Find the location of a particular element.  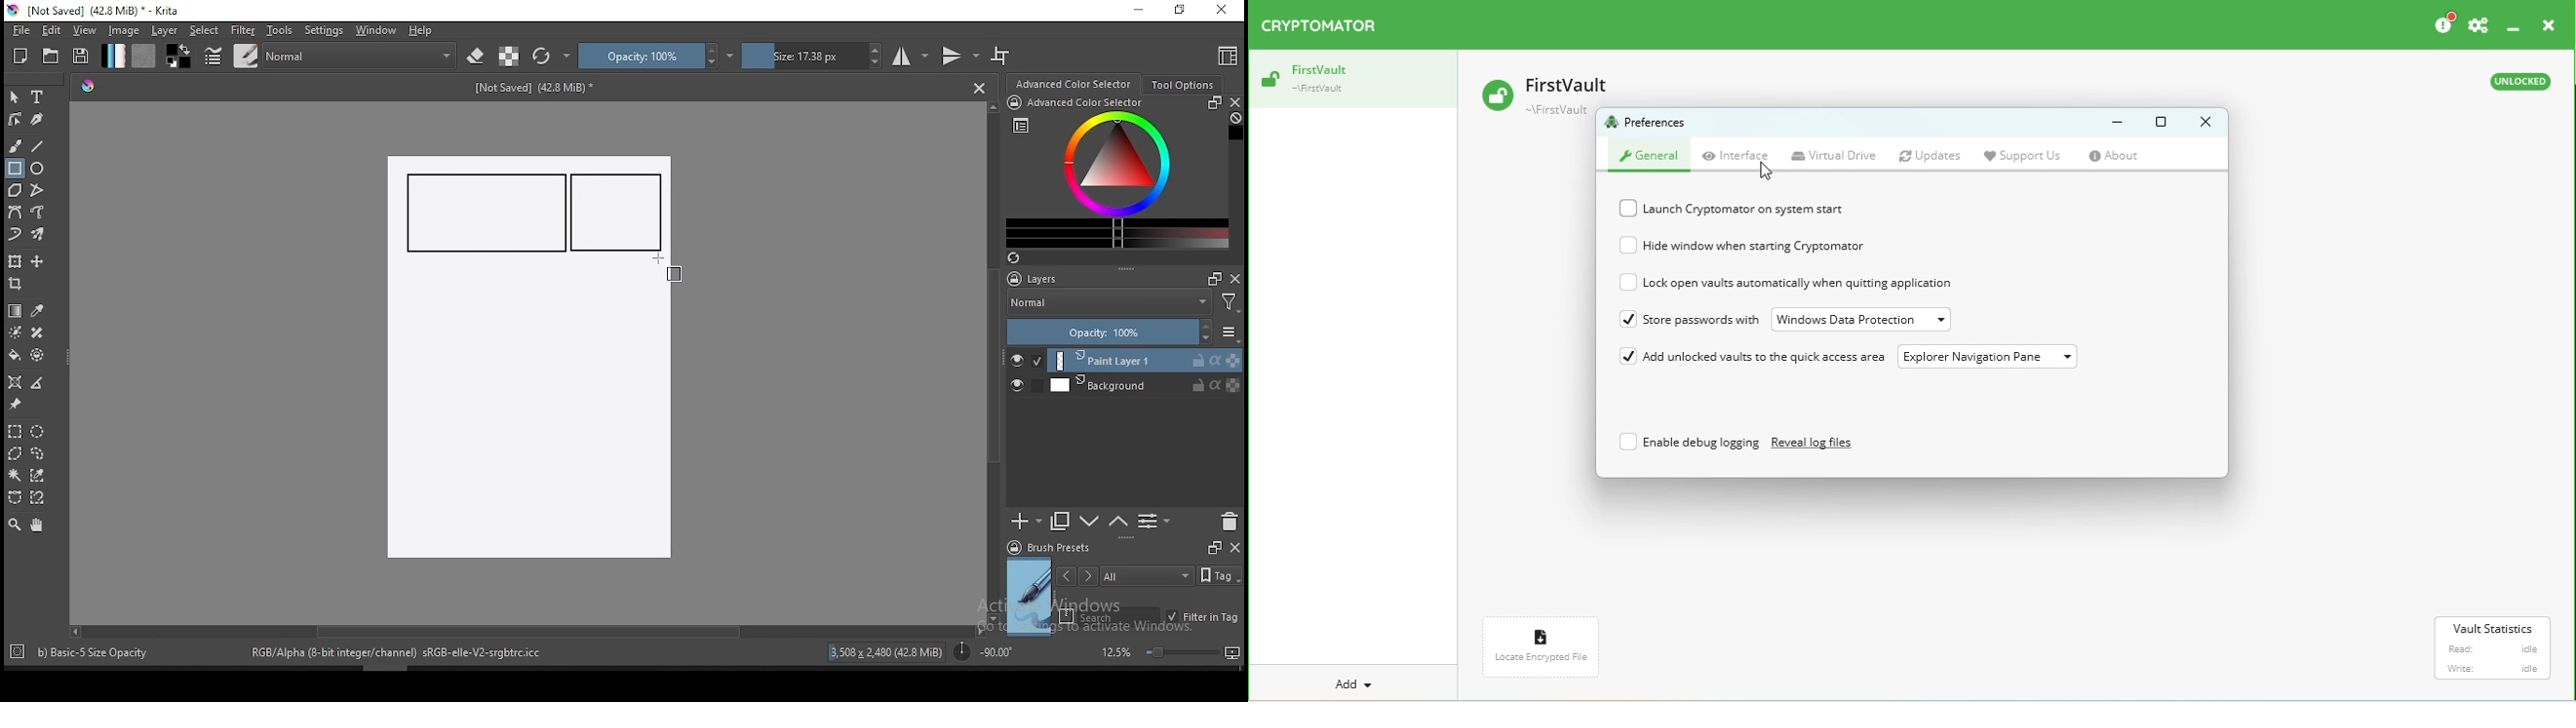

new layer is located at coordinates (1027, 521).